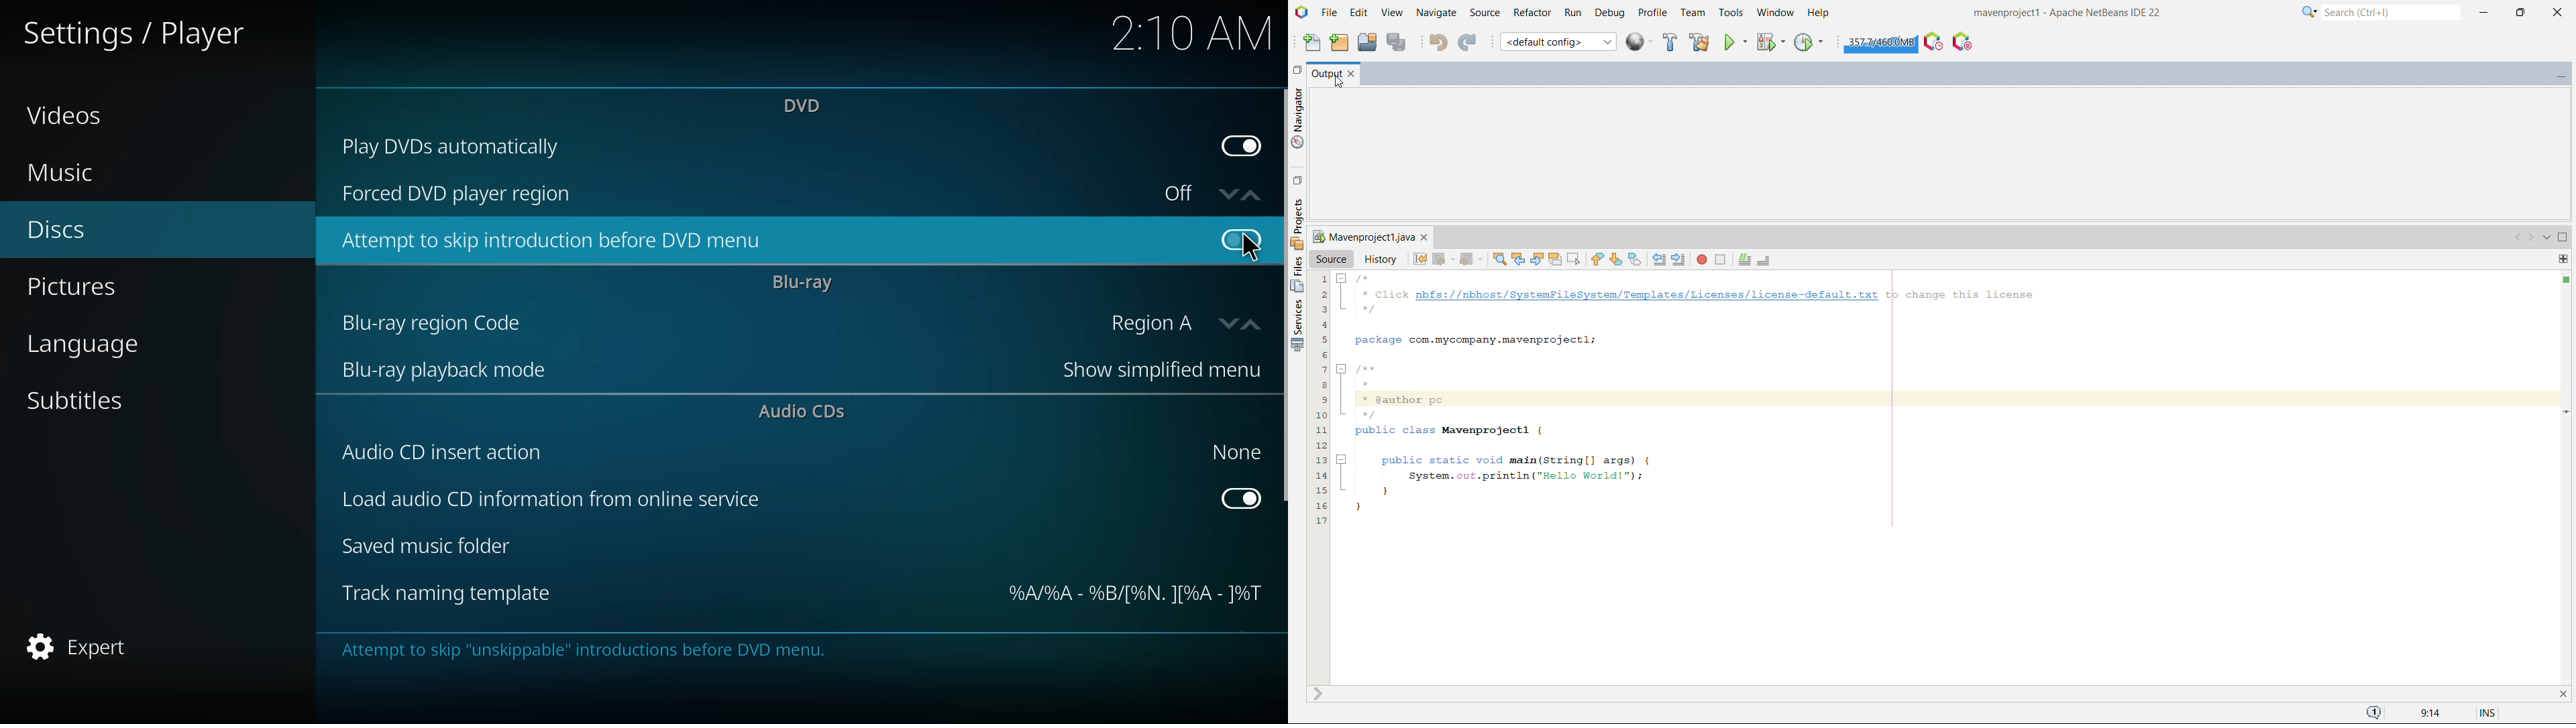 The width and height of the screenshot is (2576, 728). What do you see at coordinates (1638, 42) in the screenshot?
I see `` at bounding box center [1638, 42].